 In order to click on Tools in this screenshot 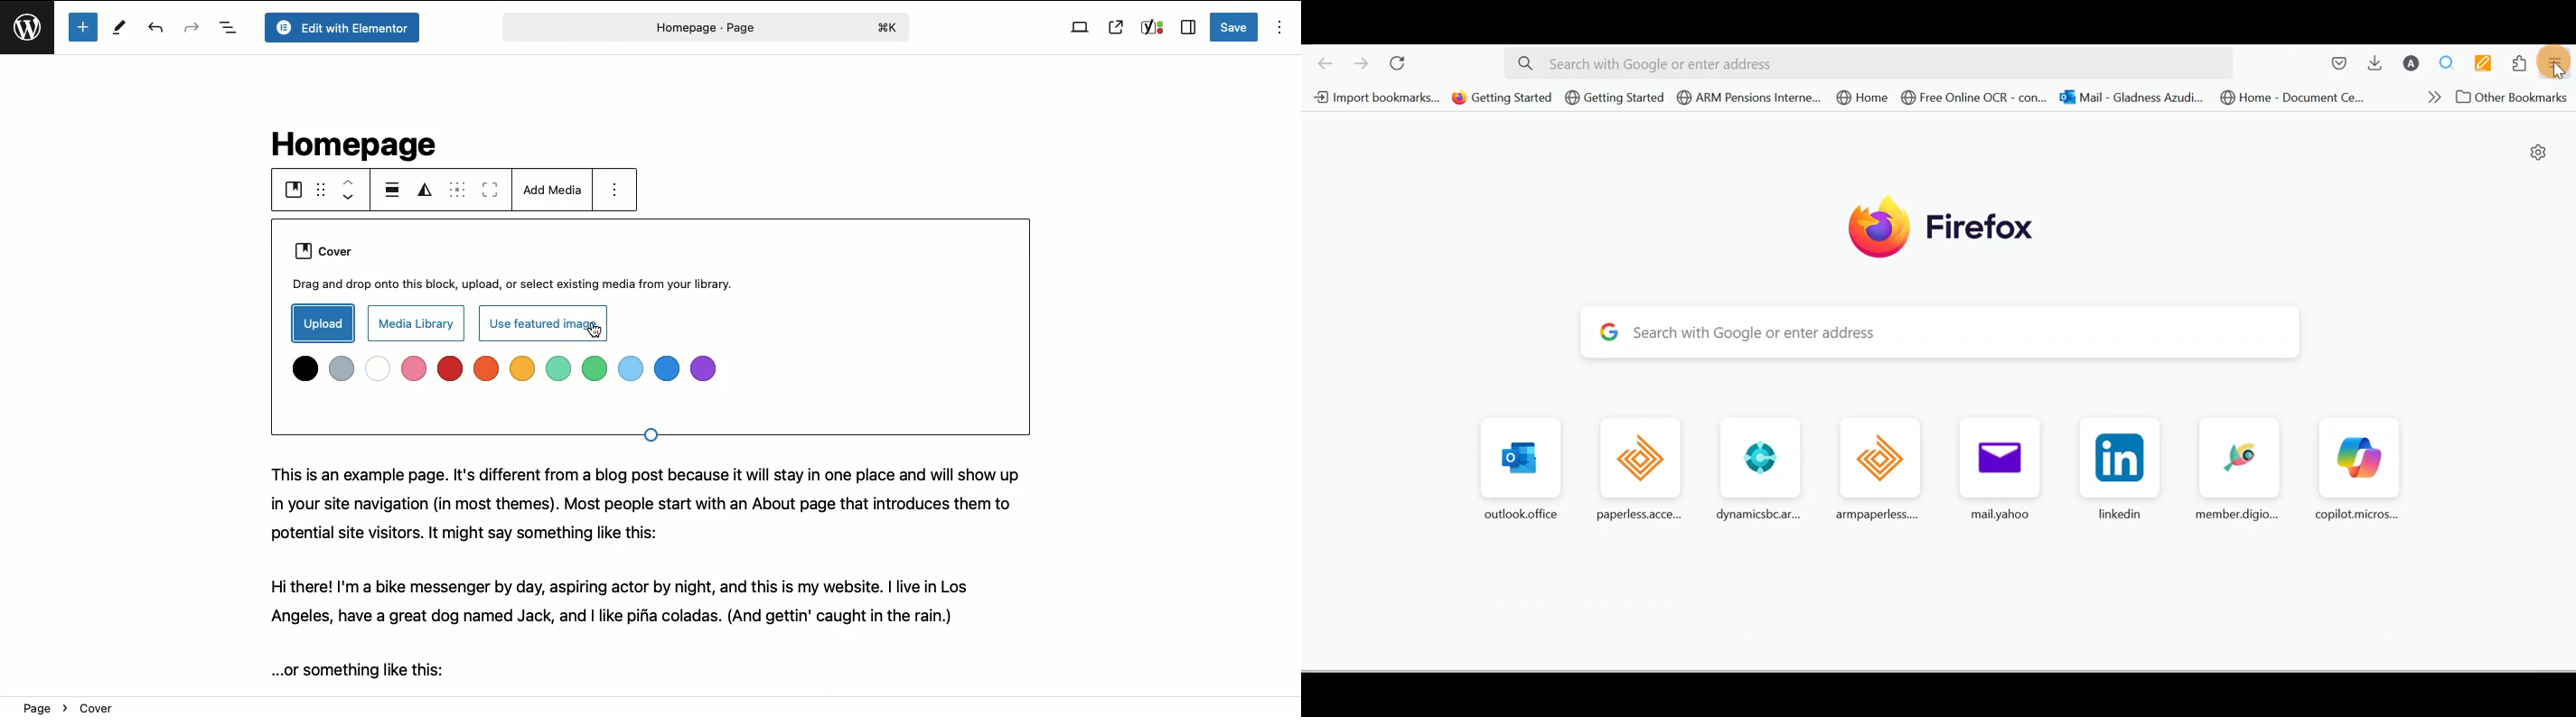, I will do `click(121, 30)`.